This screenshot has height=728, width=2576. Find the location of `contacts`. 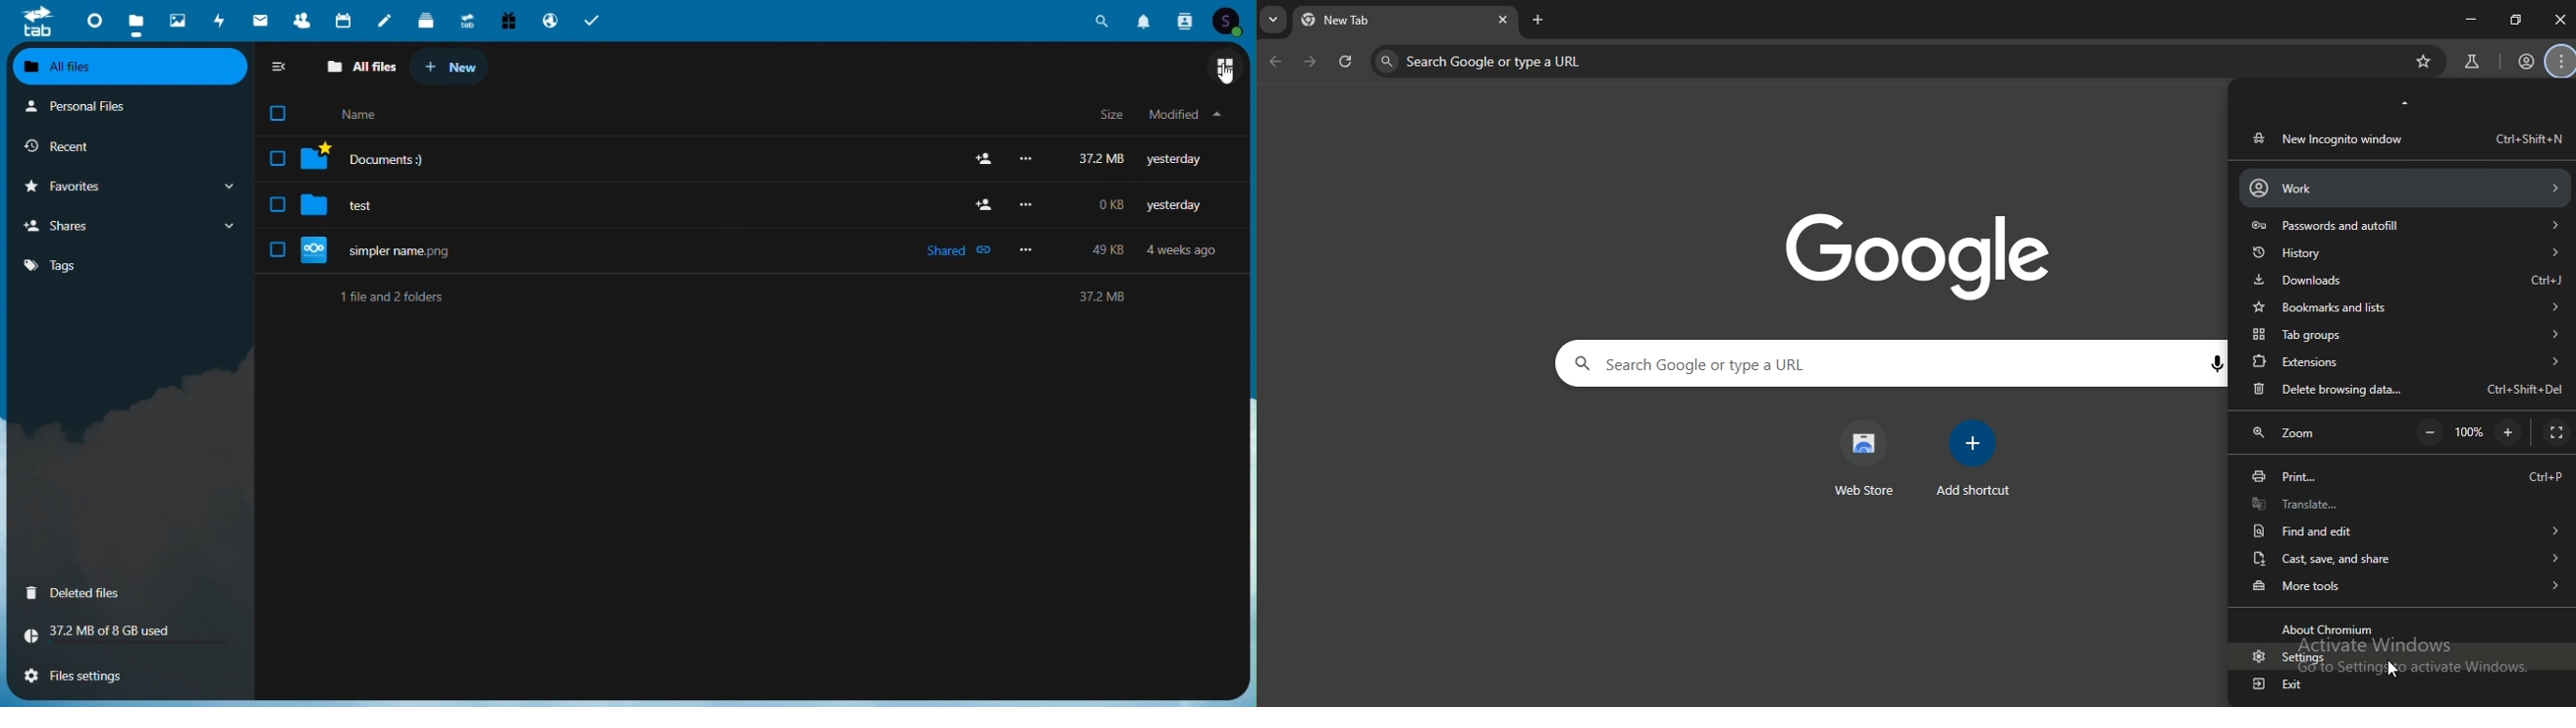

contacts is located at coordinates (299, 19).